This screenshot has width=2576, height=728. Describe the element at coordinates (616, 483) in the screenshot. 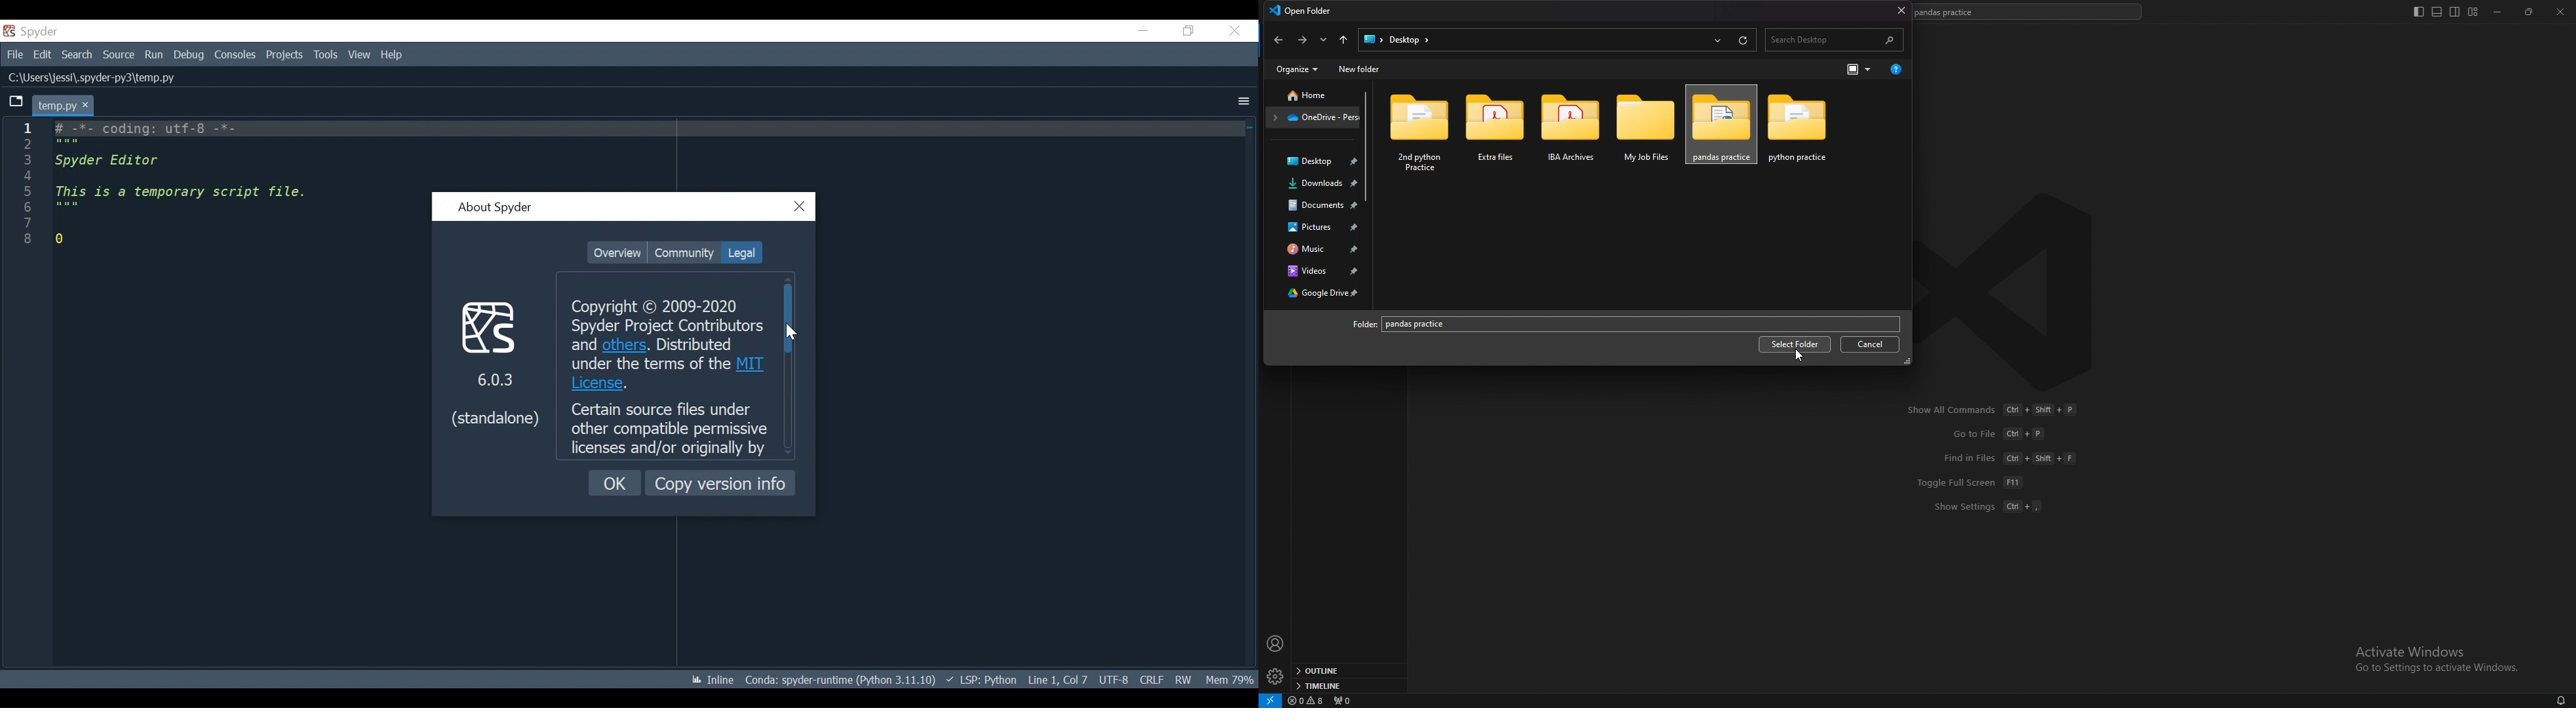

I see `OK` at that location.